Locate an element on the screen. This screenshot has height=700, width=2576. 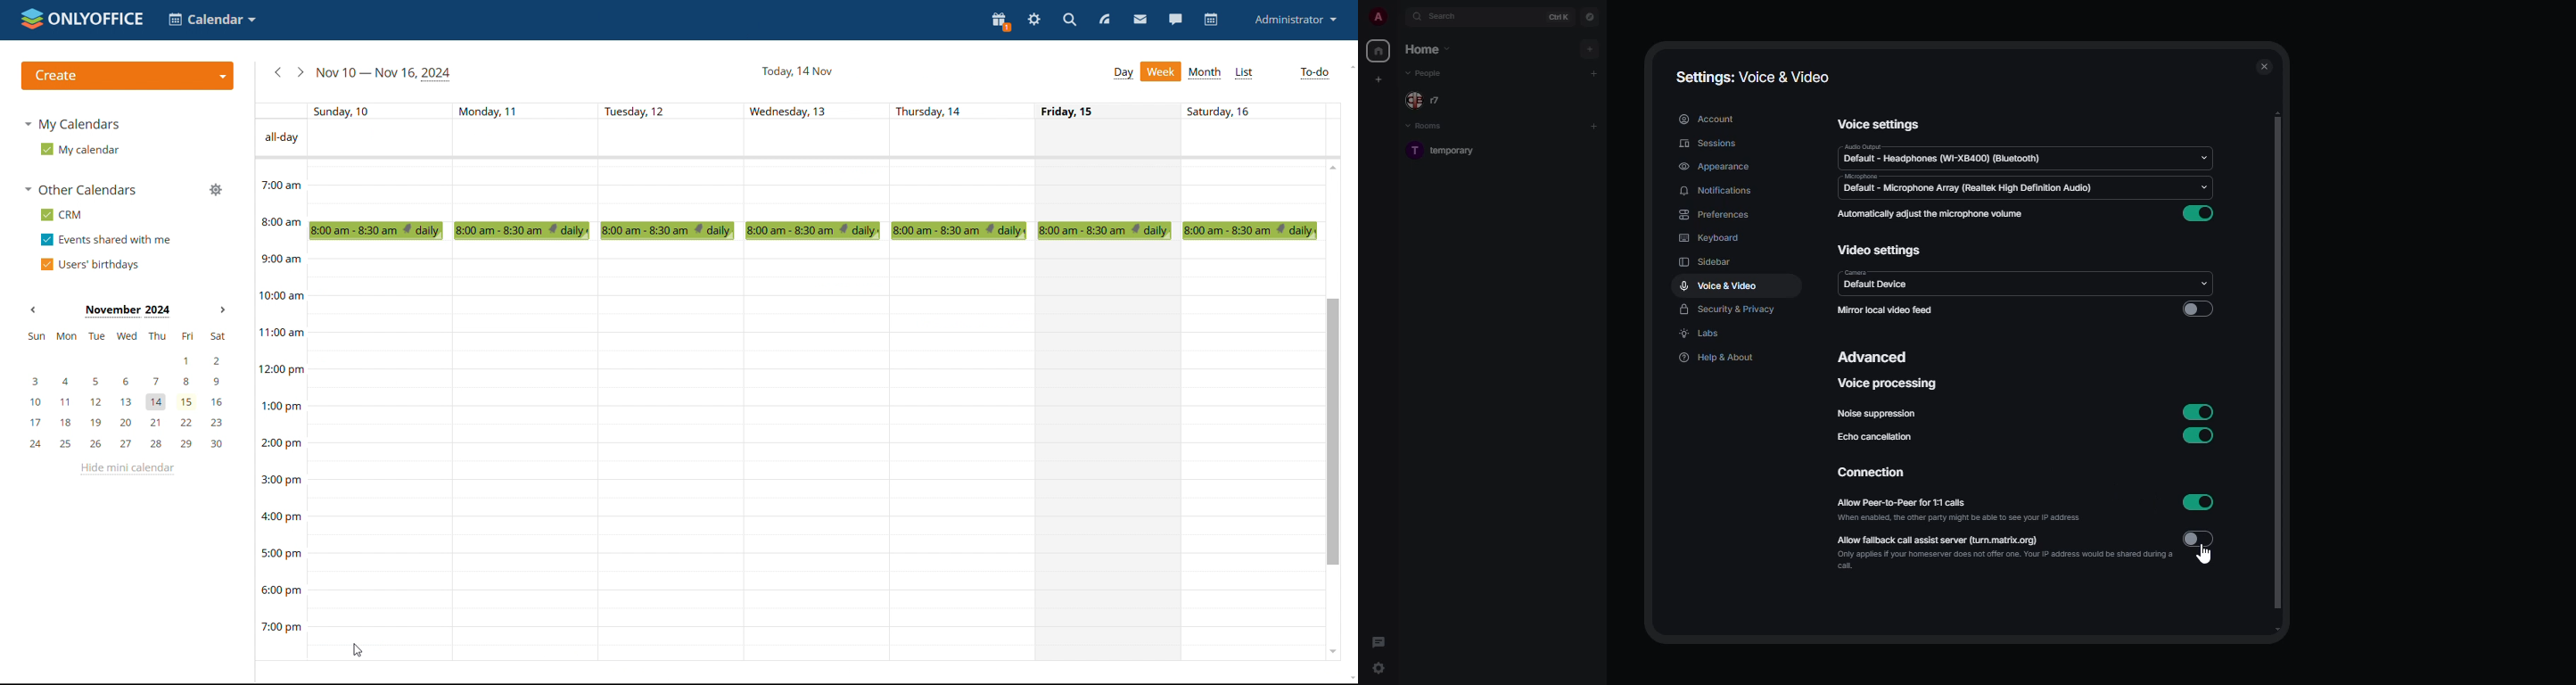
time of the day is located at coordinates (276, 381).